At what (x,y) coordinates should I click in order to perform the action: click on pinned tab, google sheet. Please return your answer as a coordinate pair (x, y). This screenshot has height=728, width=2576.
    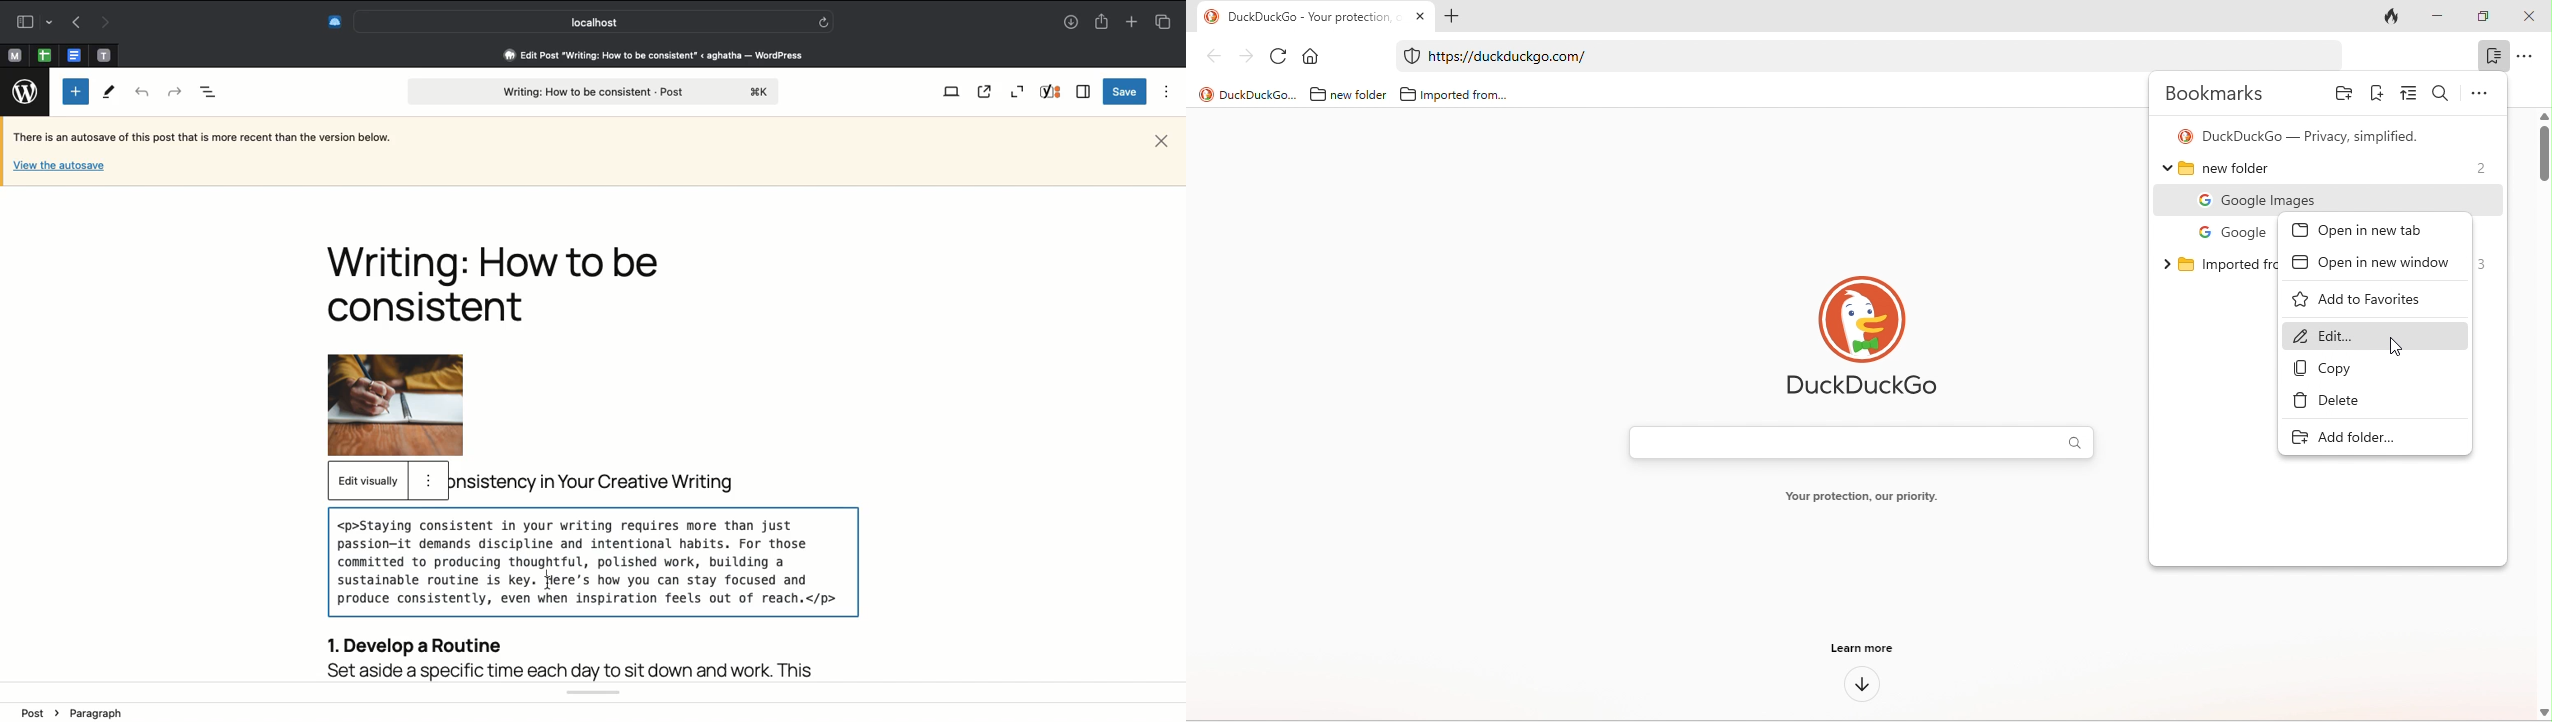
    Looking at the image, I should click on (44, 53).